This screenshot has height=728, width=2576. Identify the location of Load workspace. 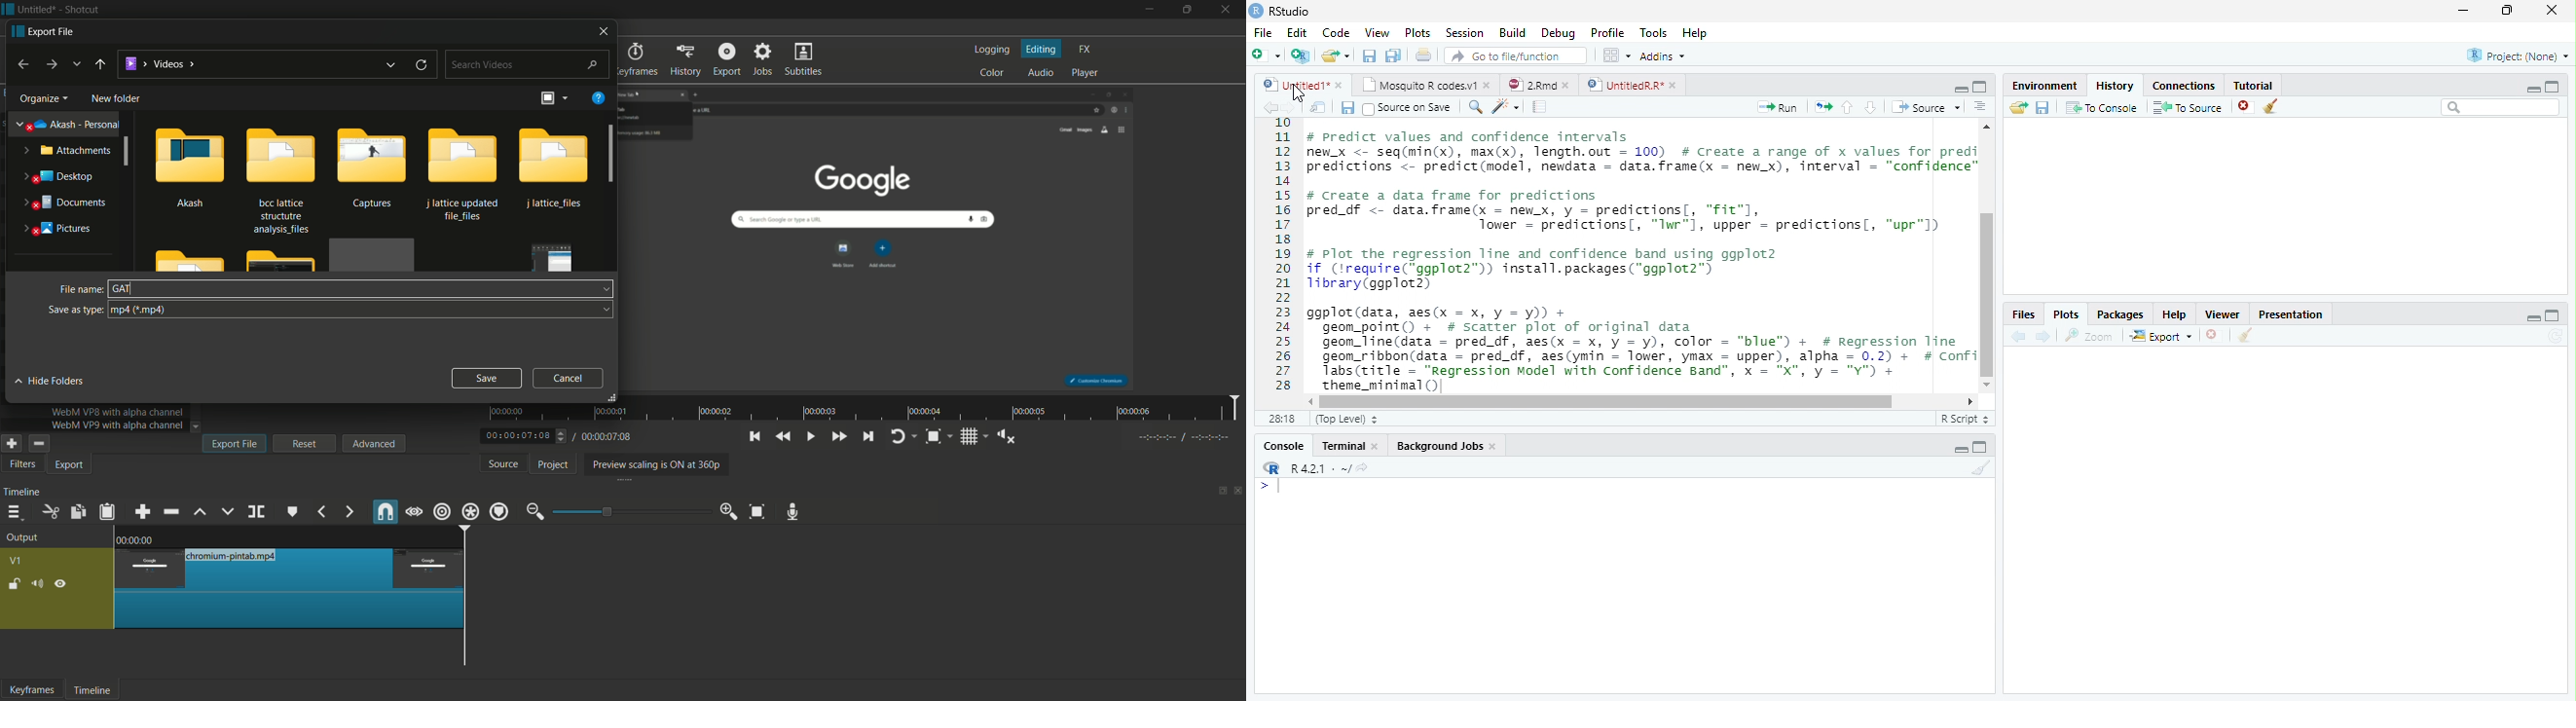
(2018, 110).